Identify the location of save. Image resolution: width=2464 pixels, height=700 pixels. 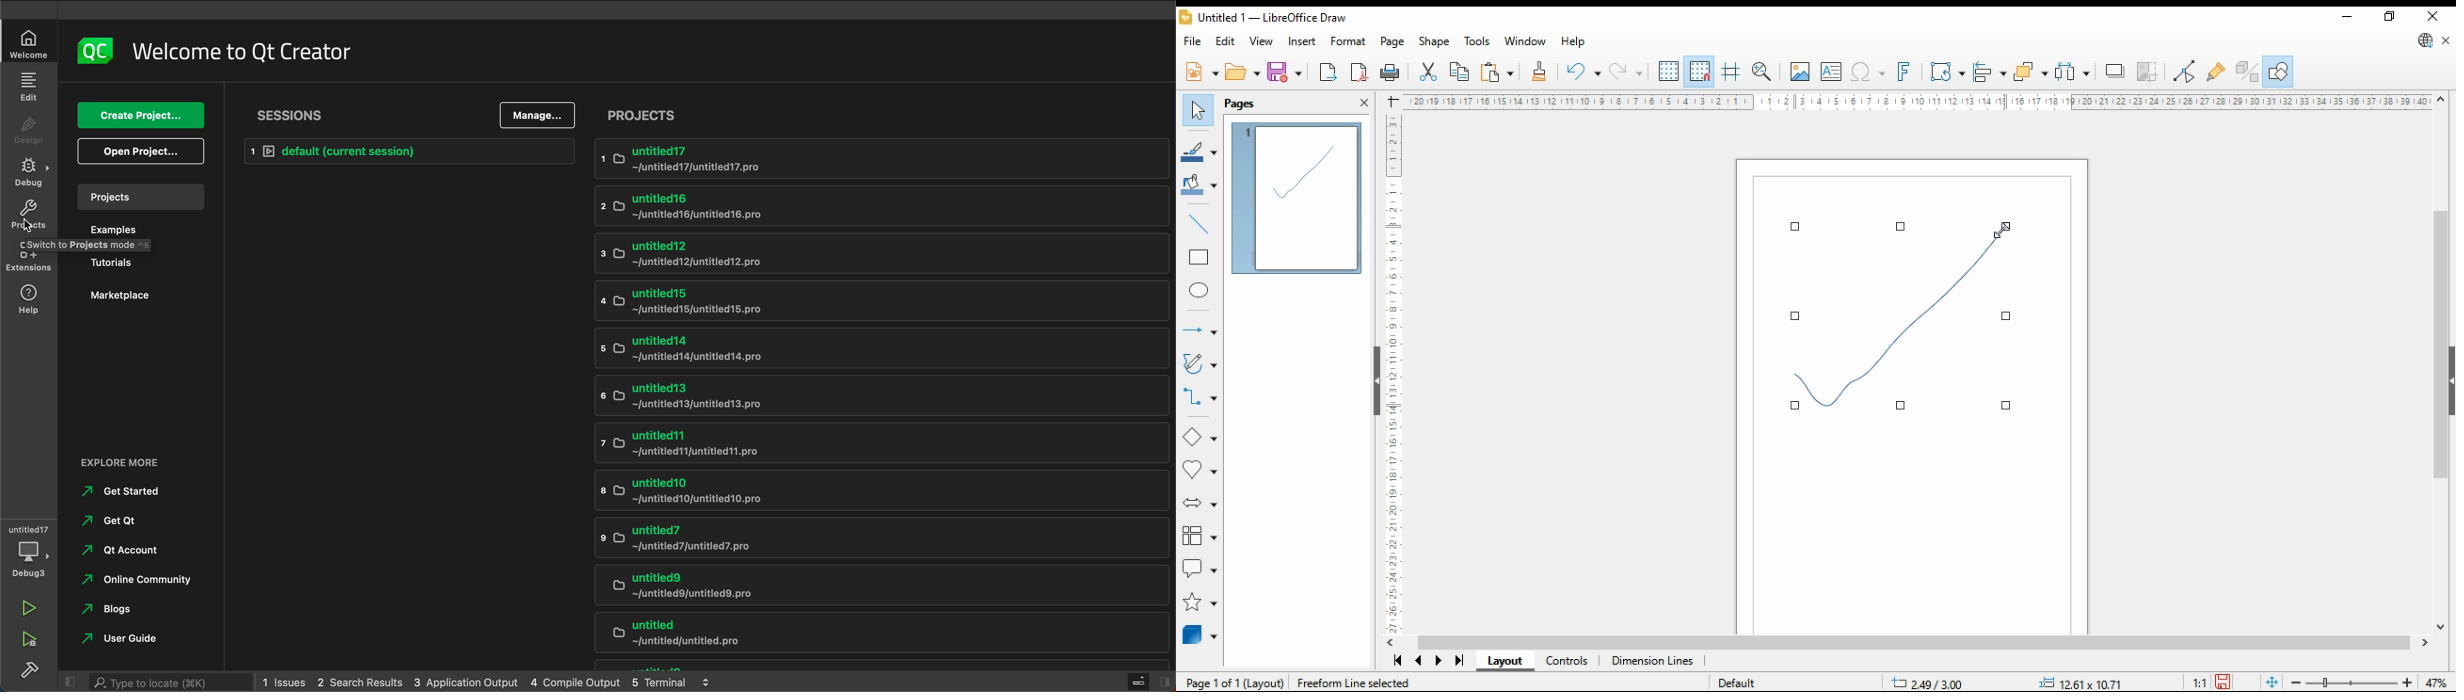
(2225, 683).